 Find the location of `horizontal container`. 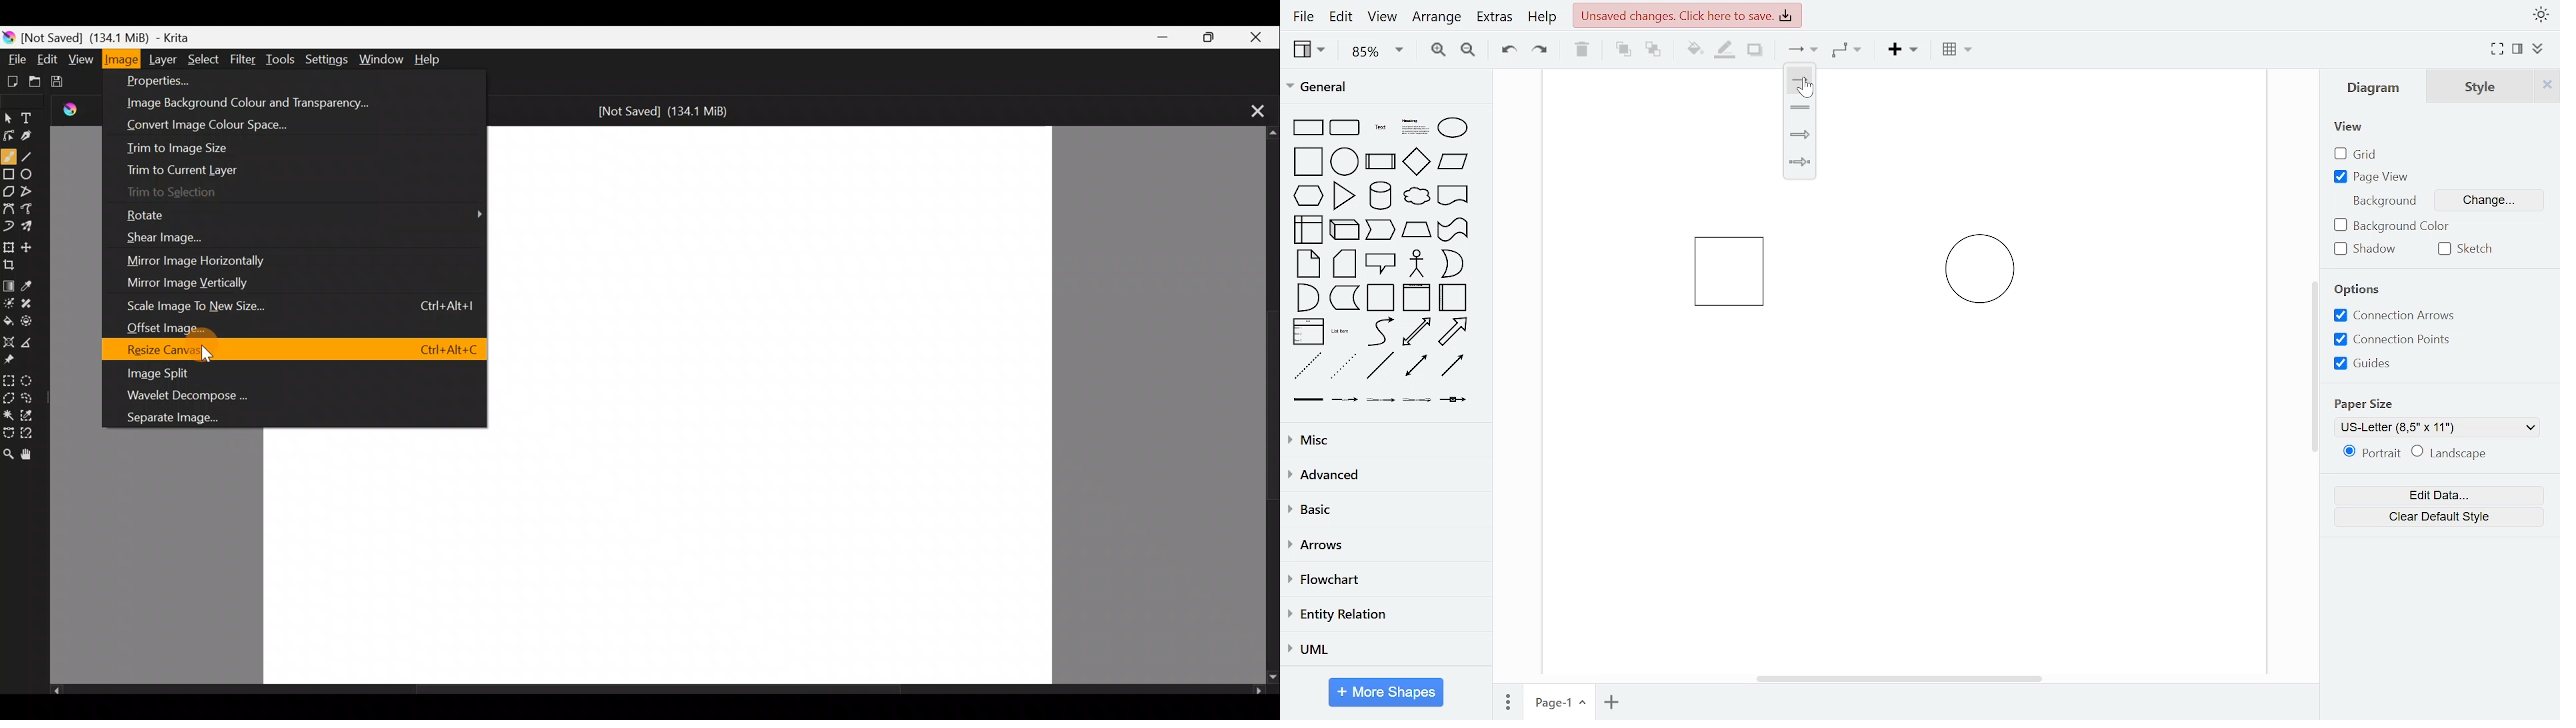

horizontal container is located at coordinates (1454, 297).